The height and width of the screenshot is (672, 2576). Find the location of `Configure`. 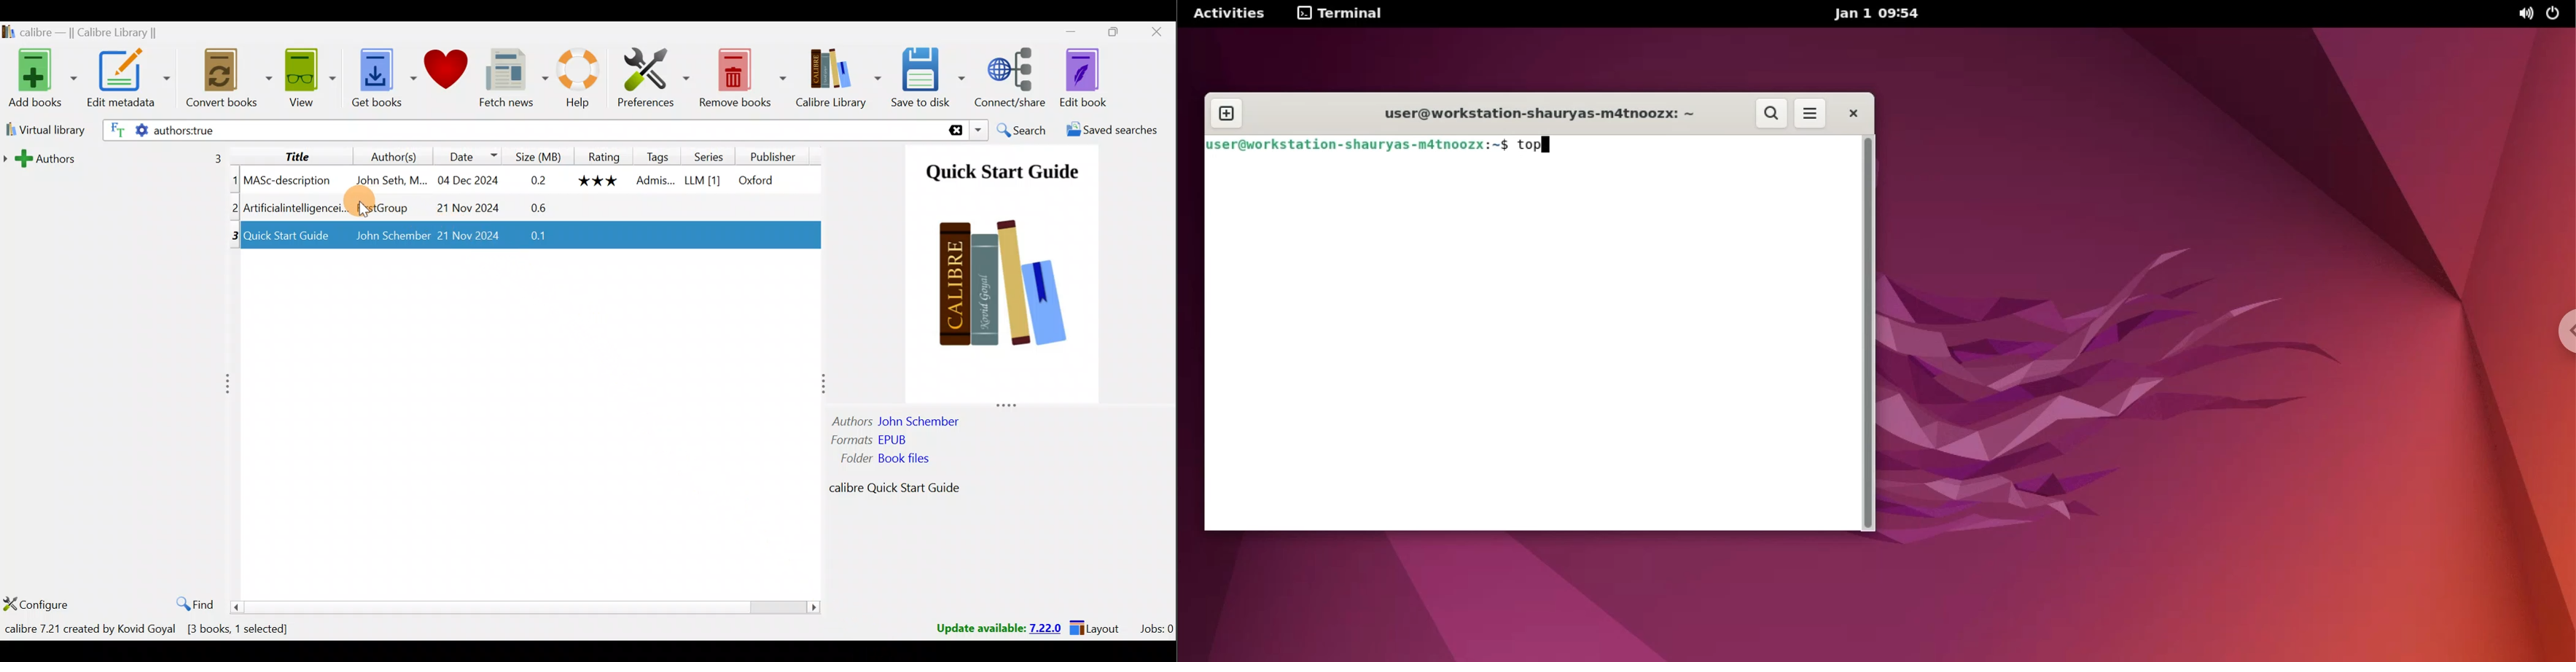

Configure is located at coordinates (37, 599).